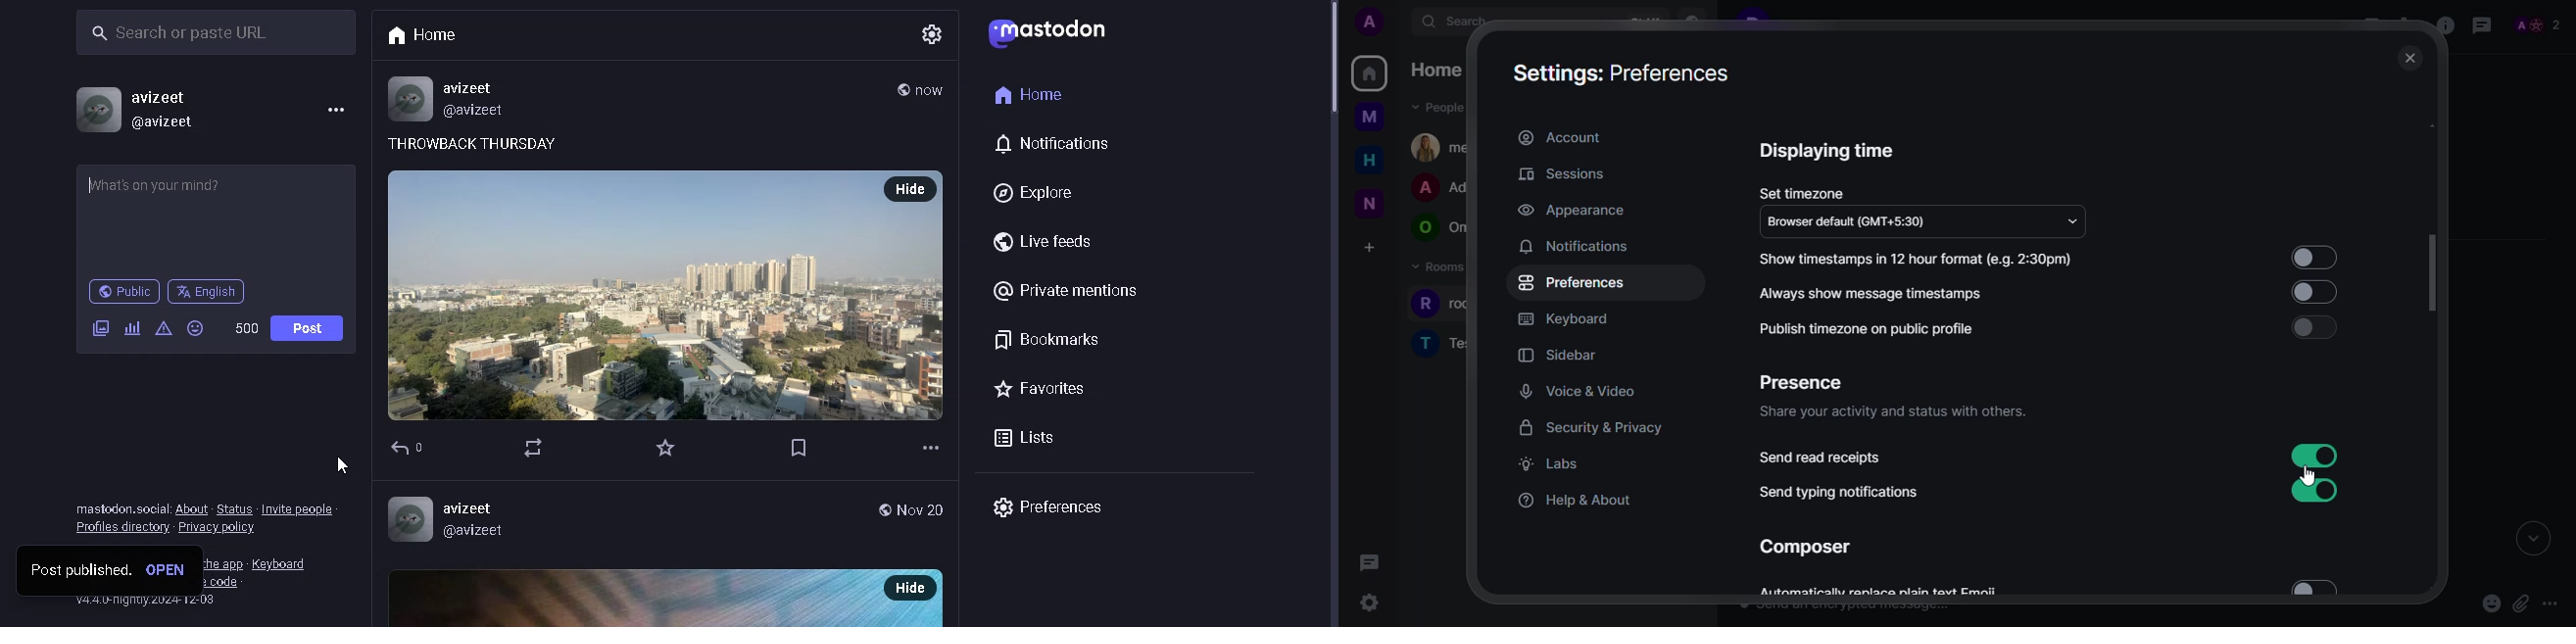 The height and width of the screenshot is (644, 2576). What do you see at coordinates (98, 329) in the screenshot?
I see `add images` at bounding box center [98, 329].